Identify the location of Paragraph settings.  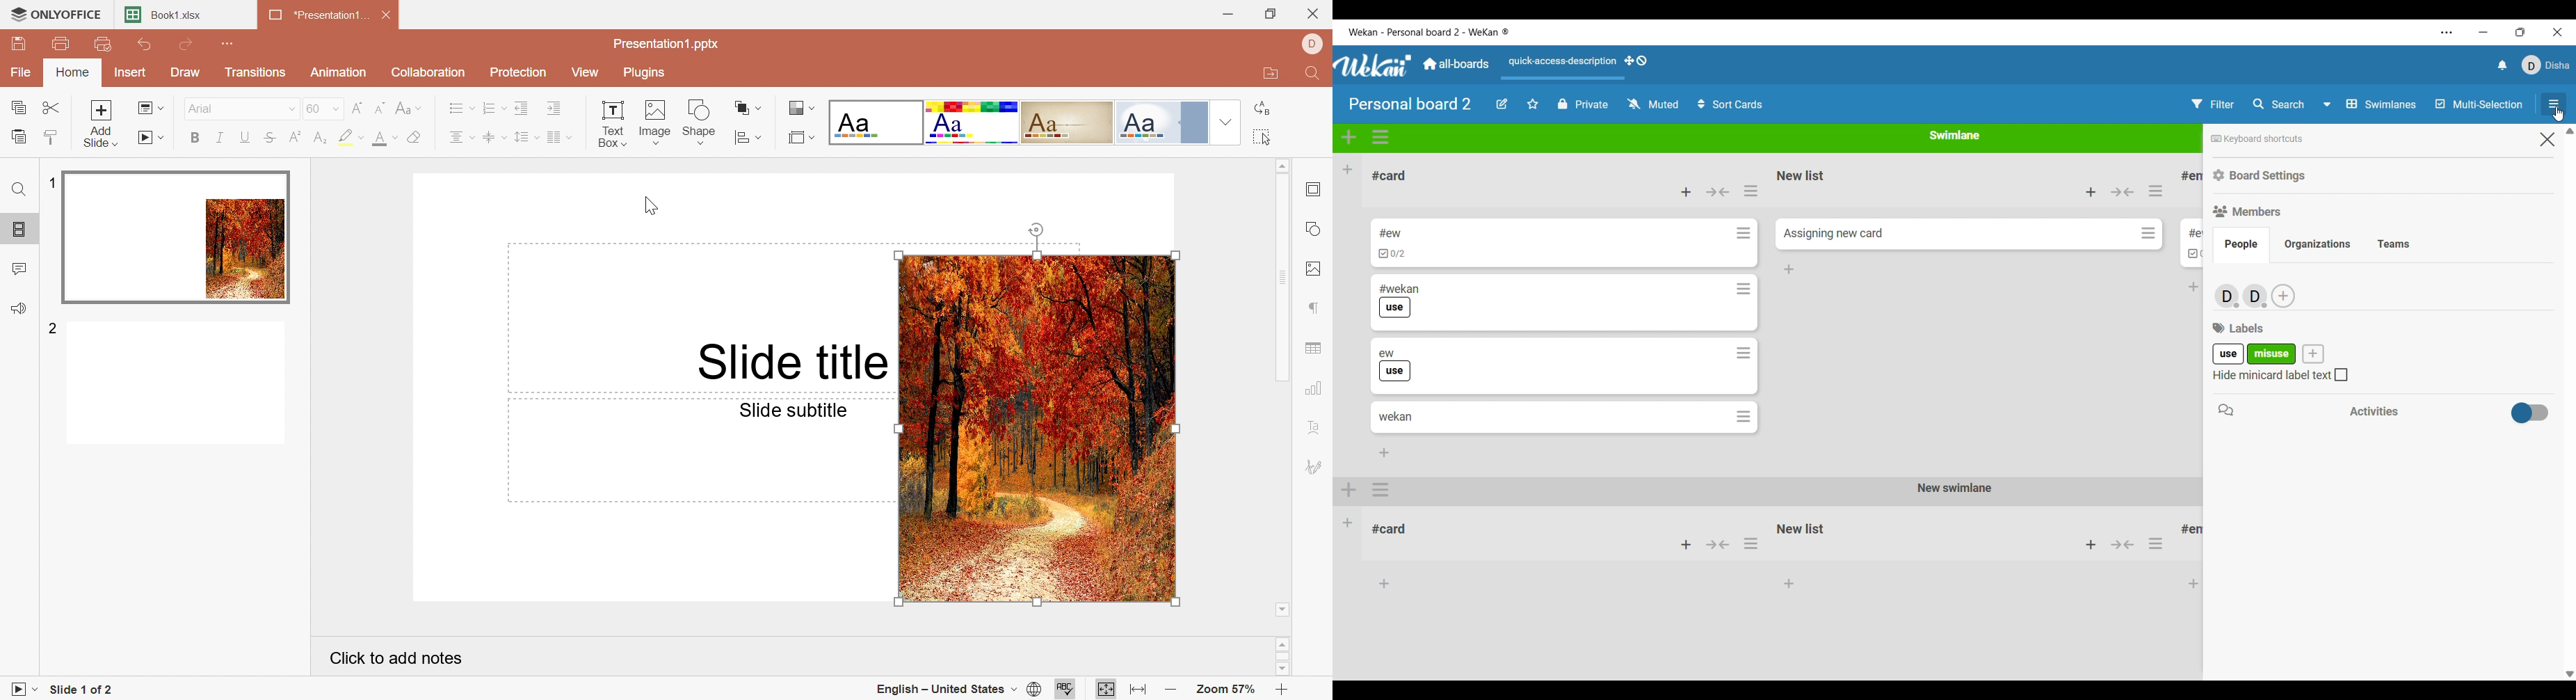
(1312, 306).